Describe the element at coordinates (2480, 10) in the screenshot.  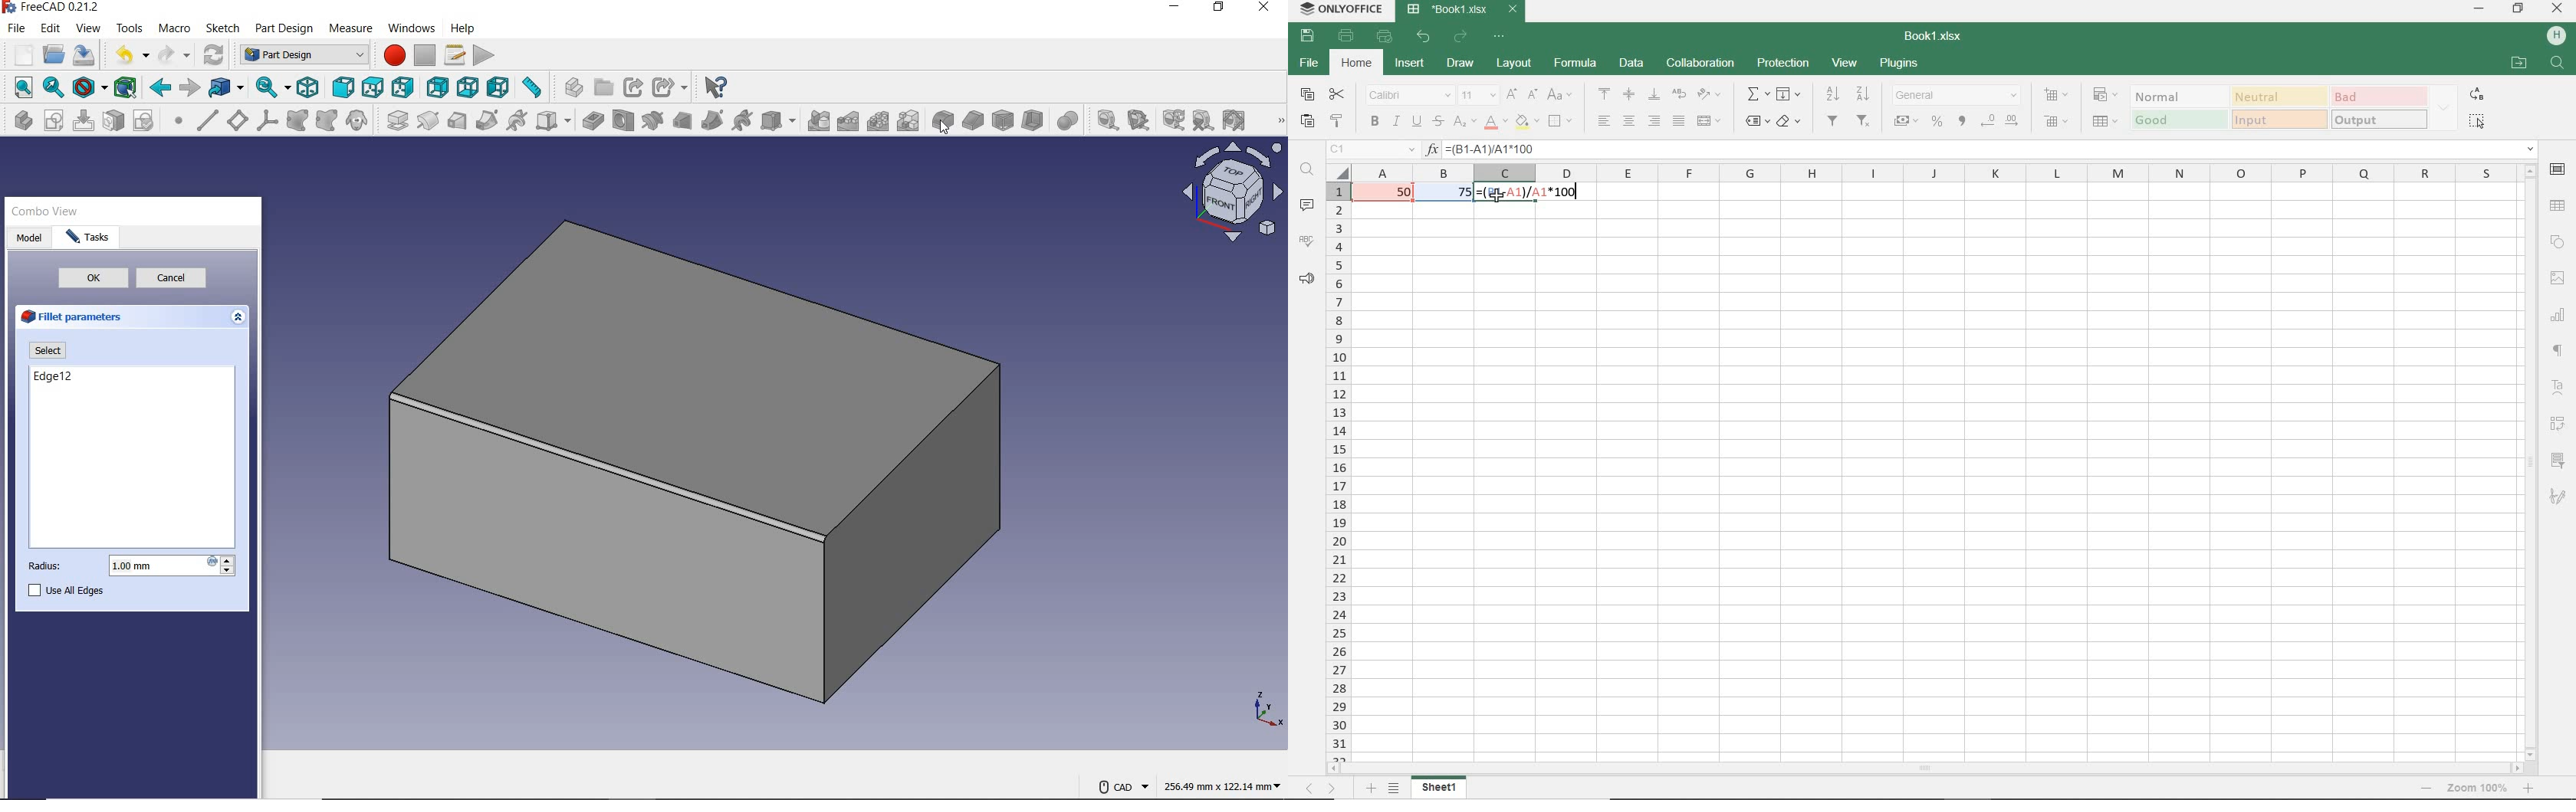
I see `minimize` at that location.